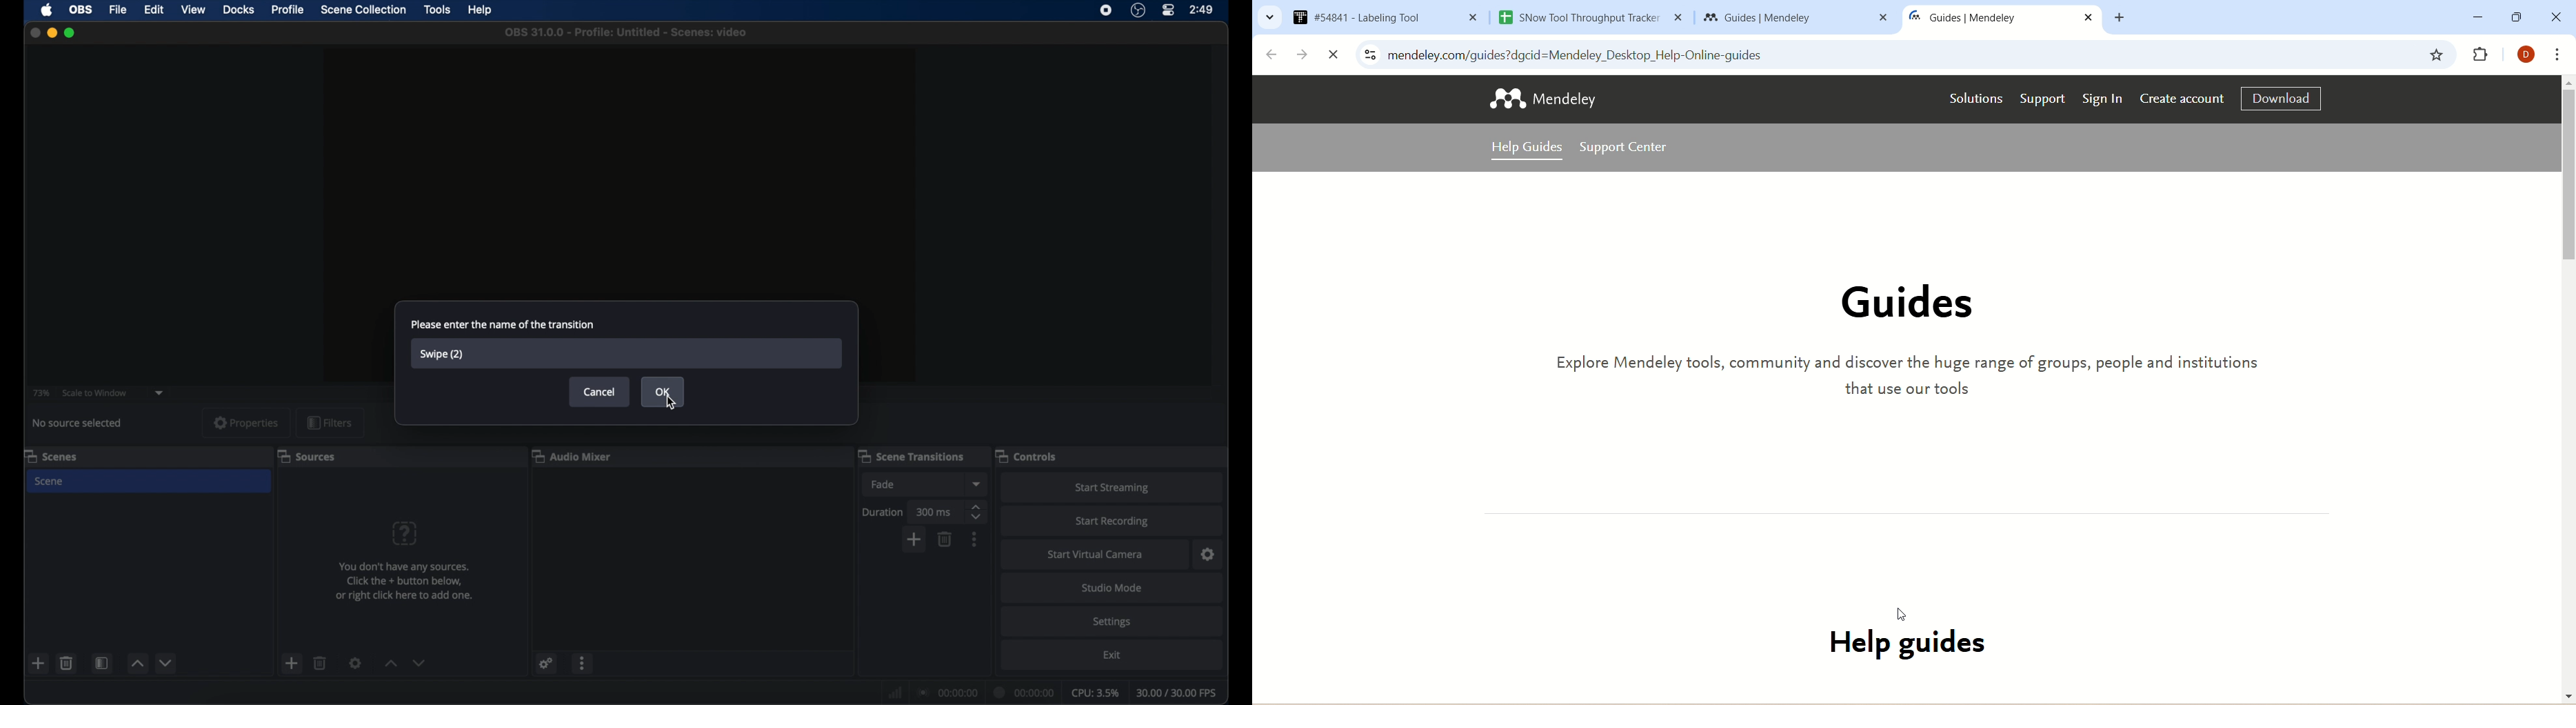 The image size is (2576, 728). I want to click on add, so click(292, 663).